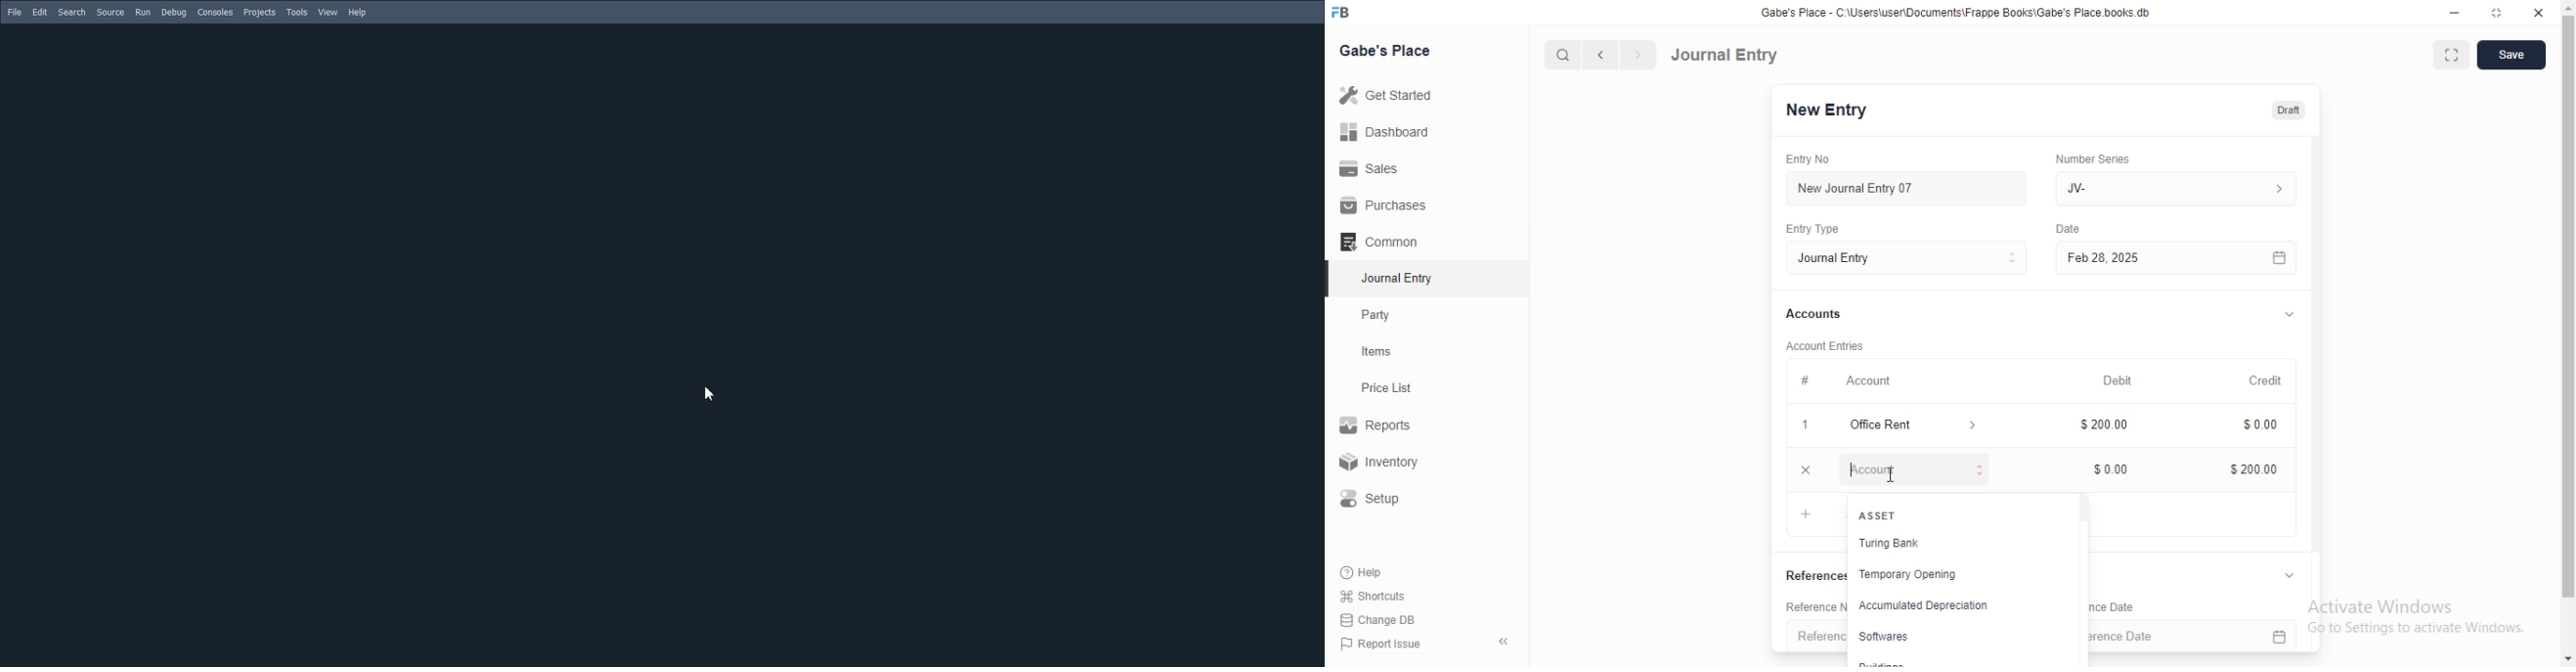  I want to click on forward, so click(1639, 55).